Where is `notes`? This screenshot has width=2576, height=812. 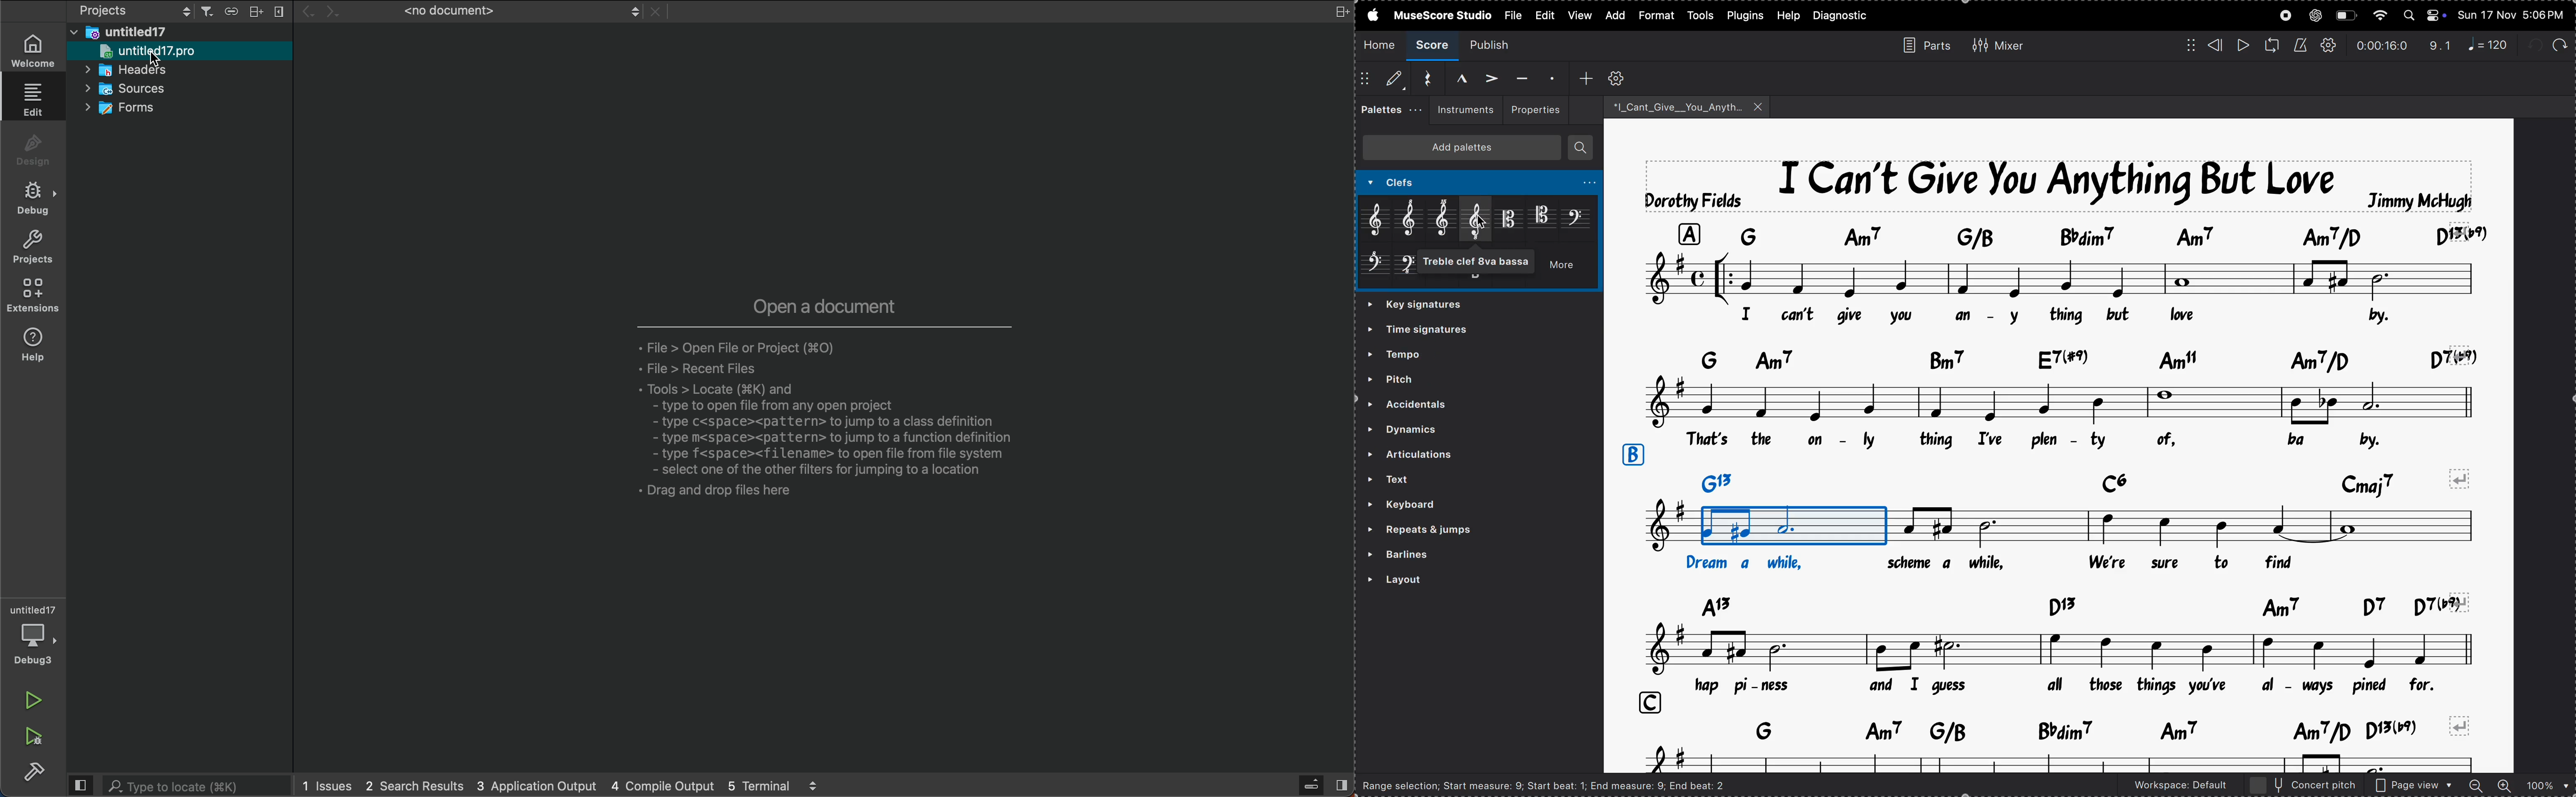
notes is located at coordinates (2066, 761).